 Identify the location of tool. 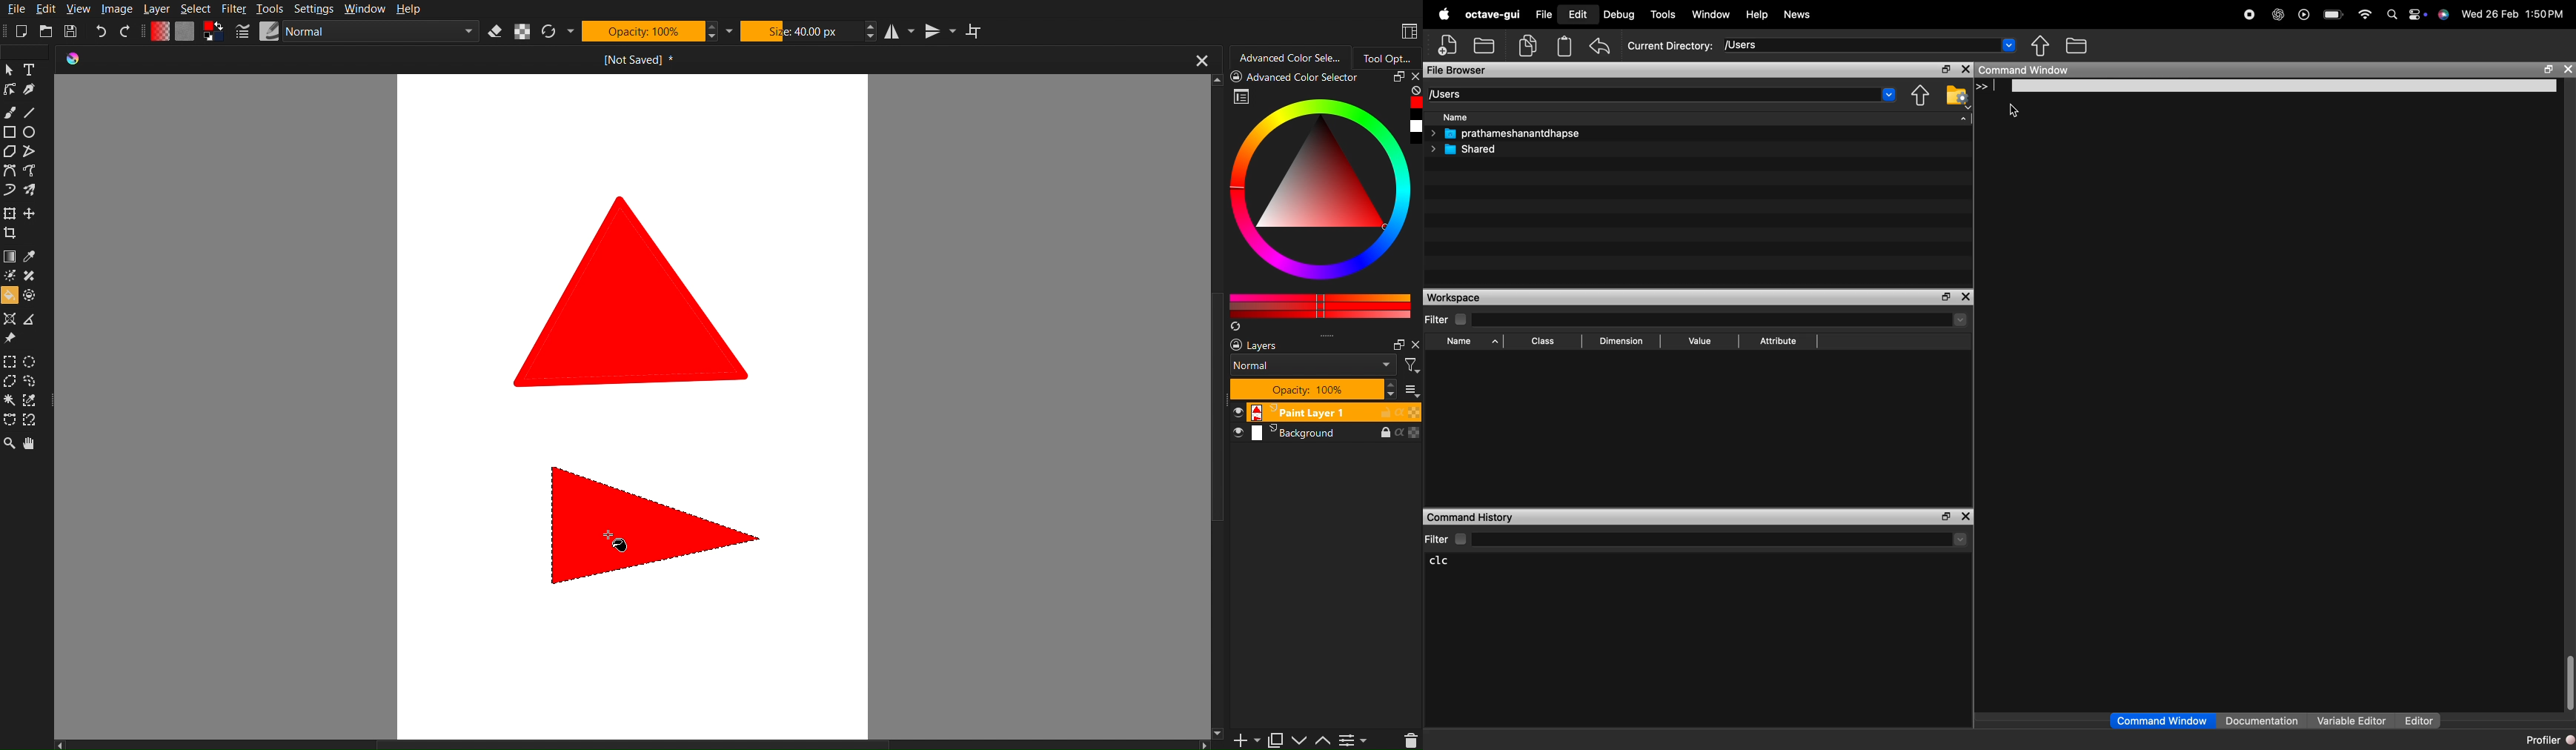
(32, 276).